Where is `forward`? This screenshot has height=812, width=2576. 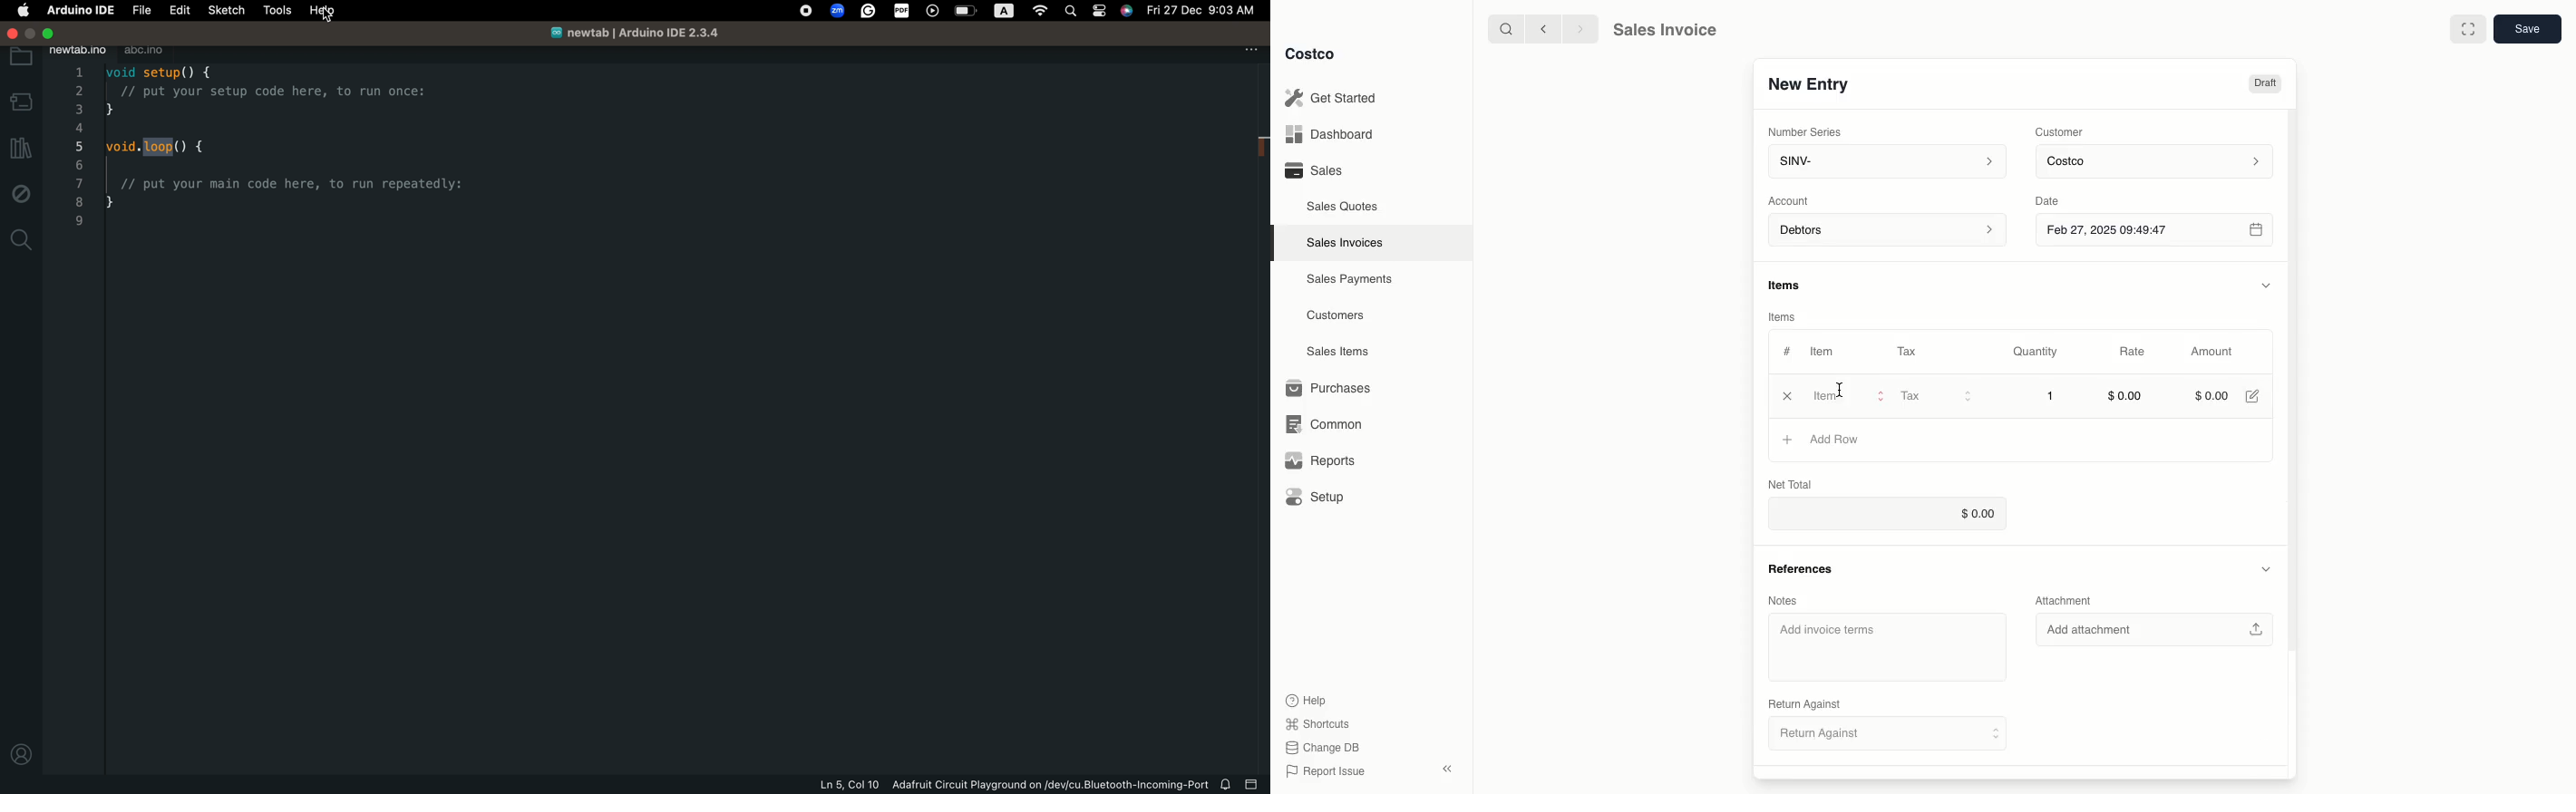 forward is located at coordinates (1578, 28).